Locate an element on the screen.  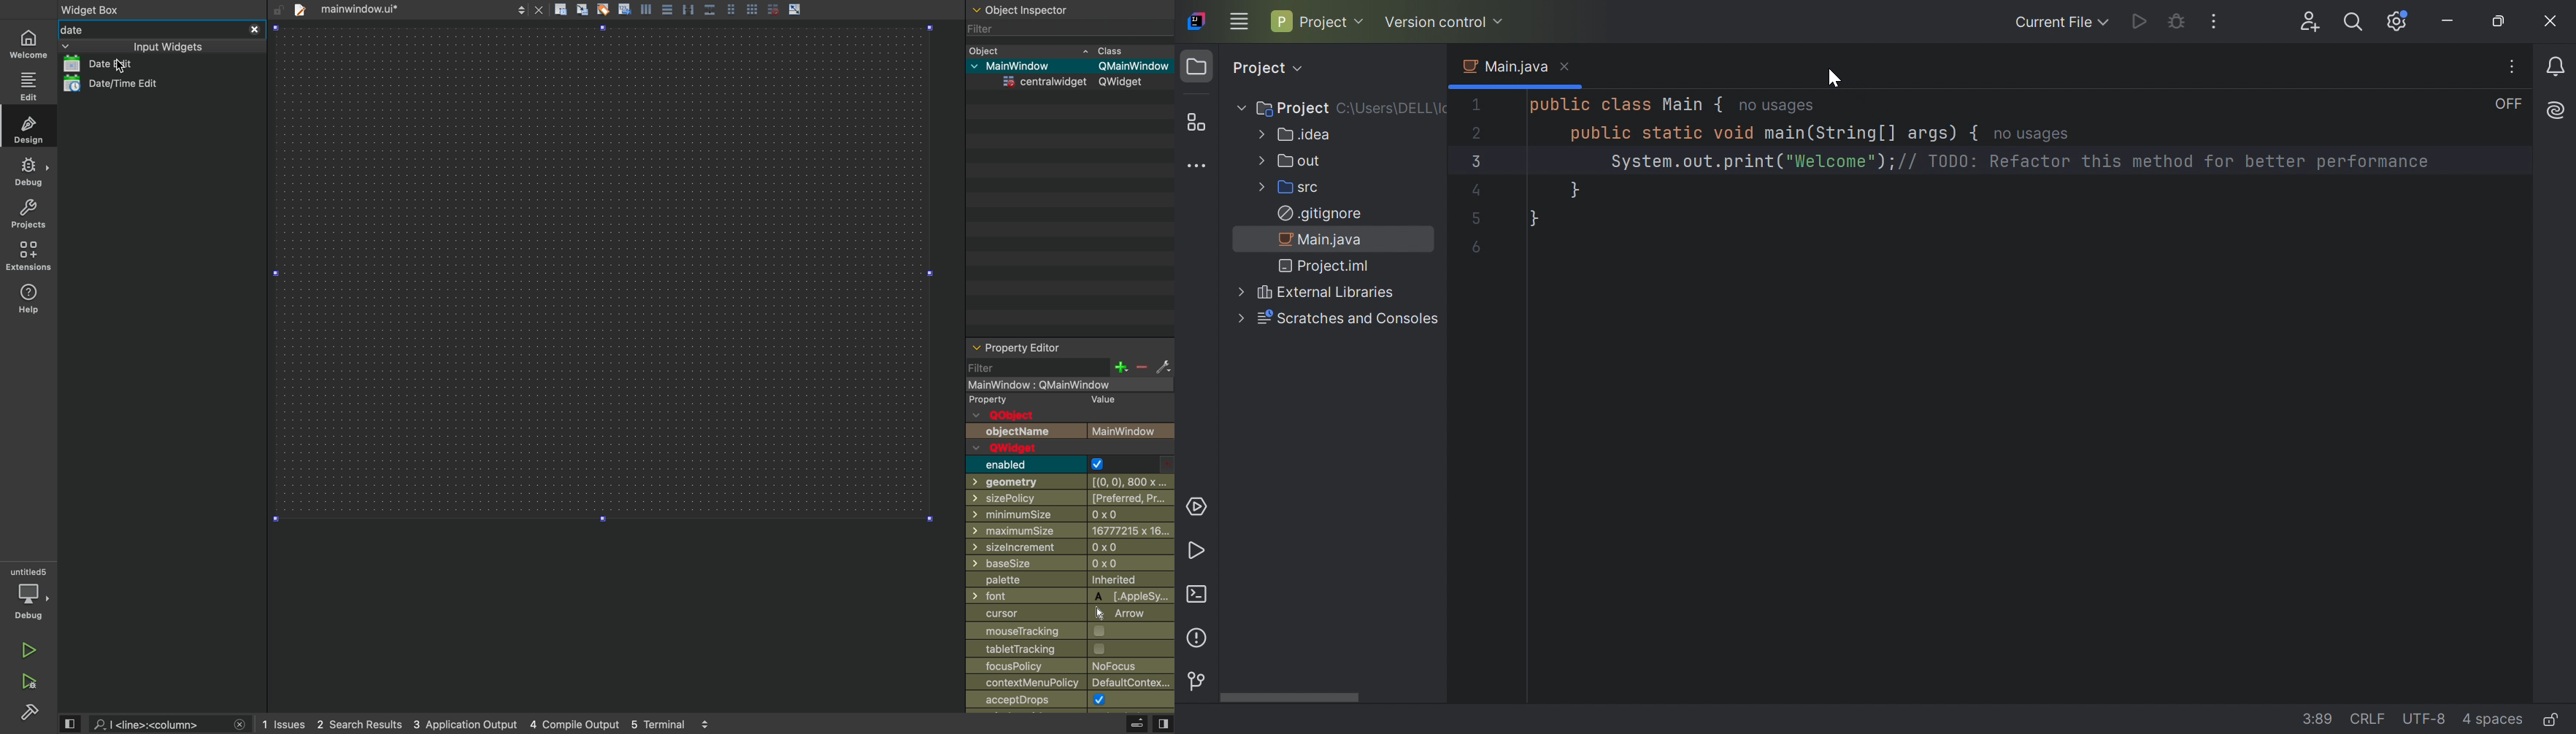
q object is located at coordinates (1011, 416).